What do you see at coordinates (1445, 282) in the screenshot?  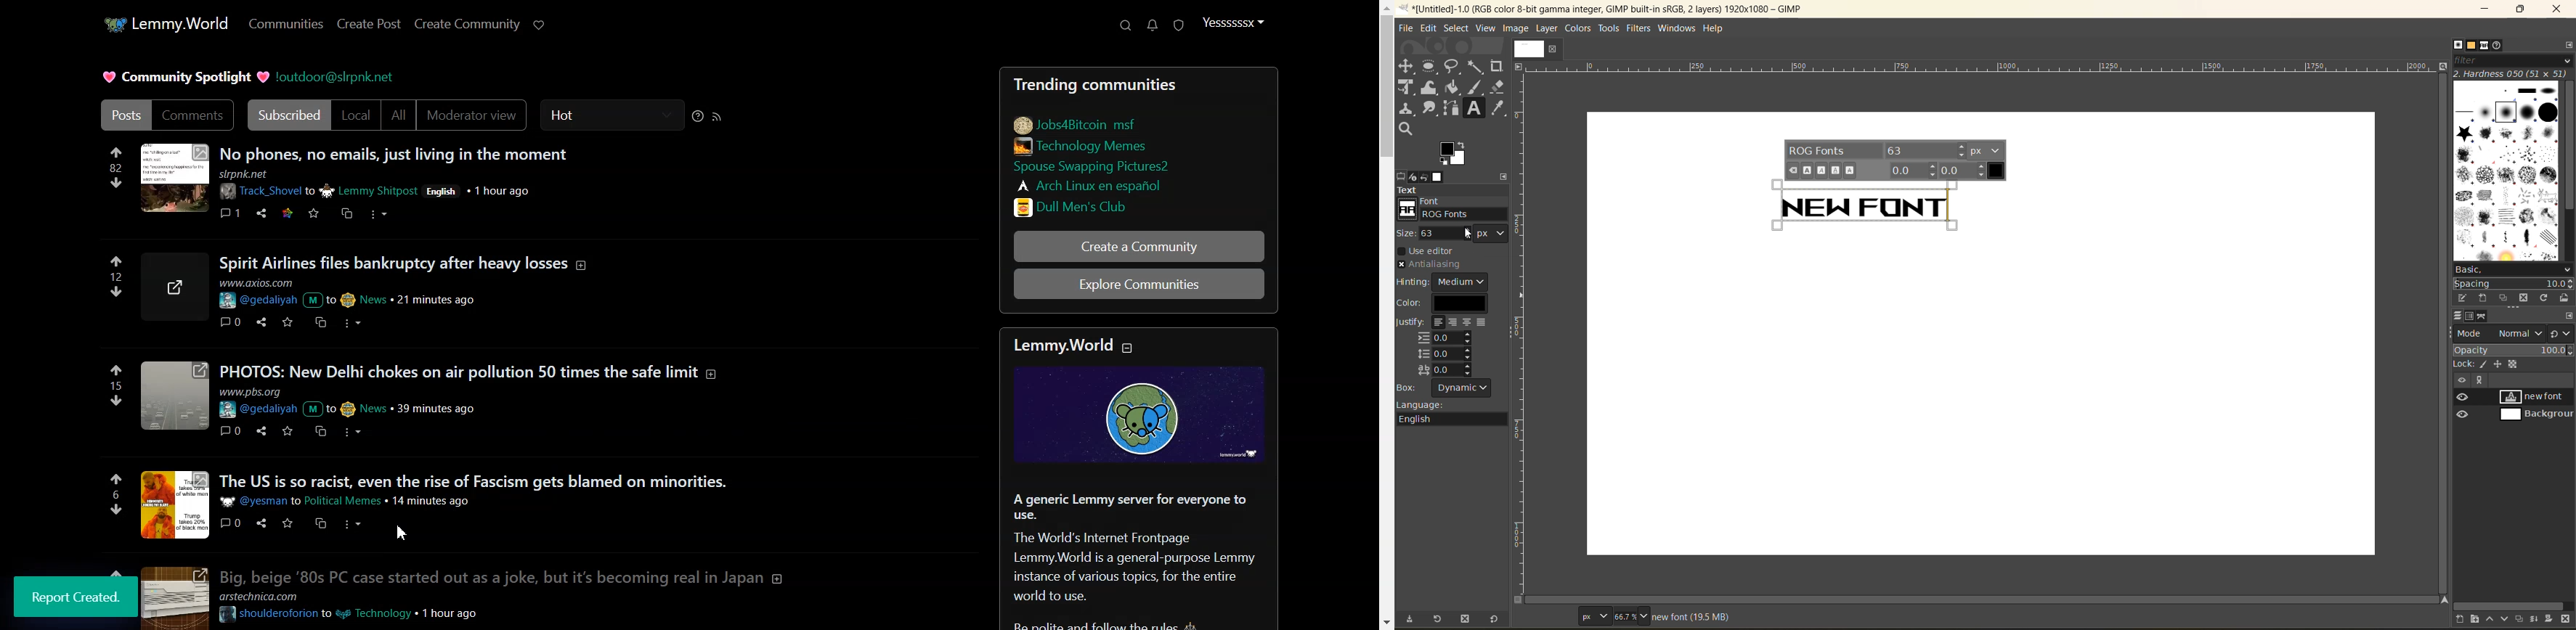 I see `hinting` at bounding box center [1445, 282].